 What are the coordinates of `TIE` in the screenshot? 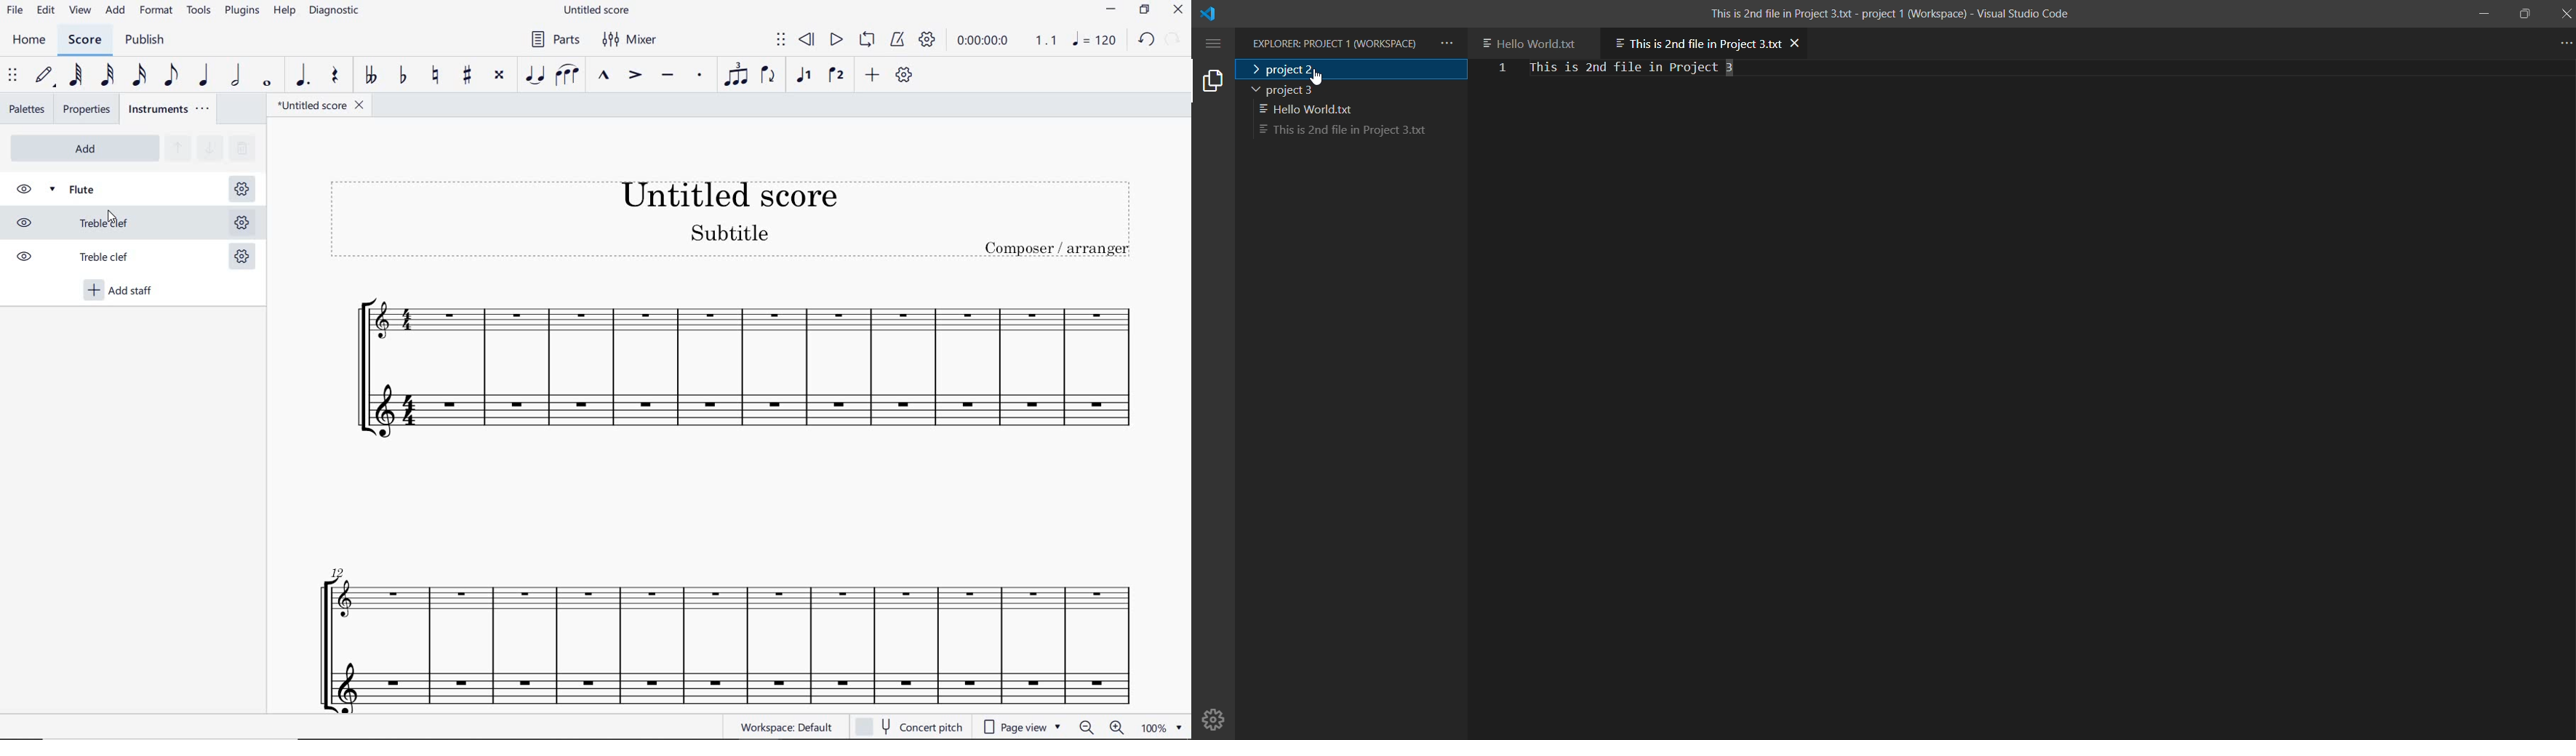 It's located at (535, 76).